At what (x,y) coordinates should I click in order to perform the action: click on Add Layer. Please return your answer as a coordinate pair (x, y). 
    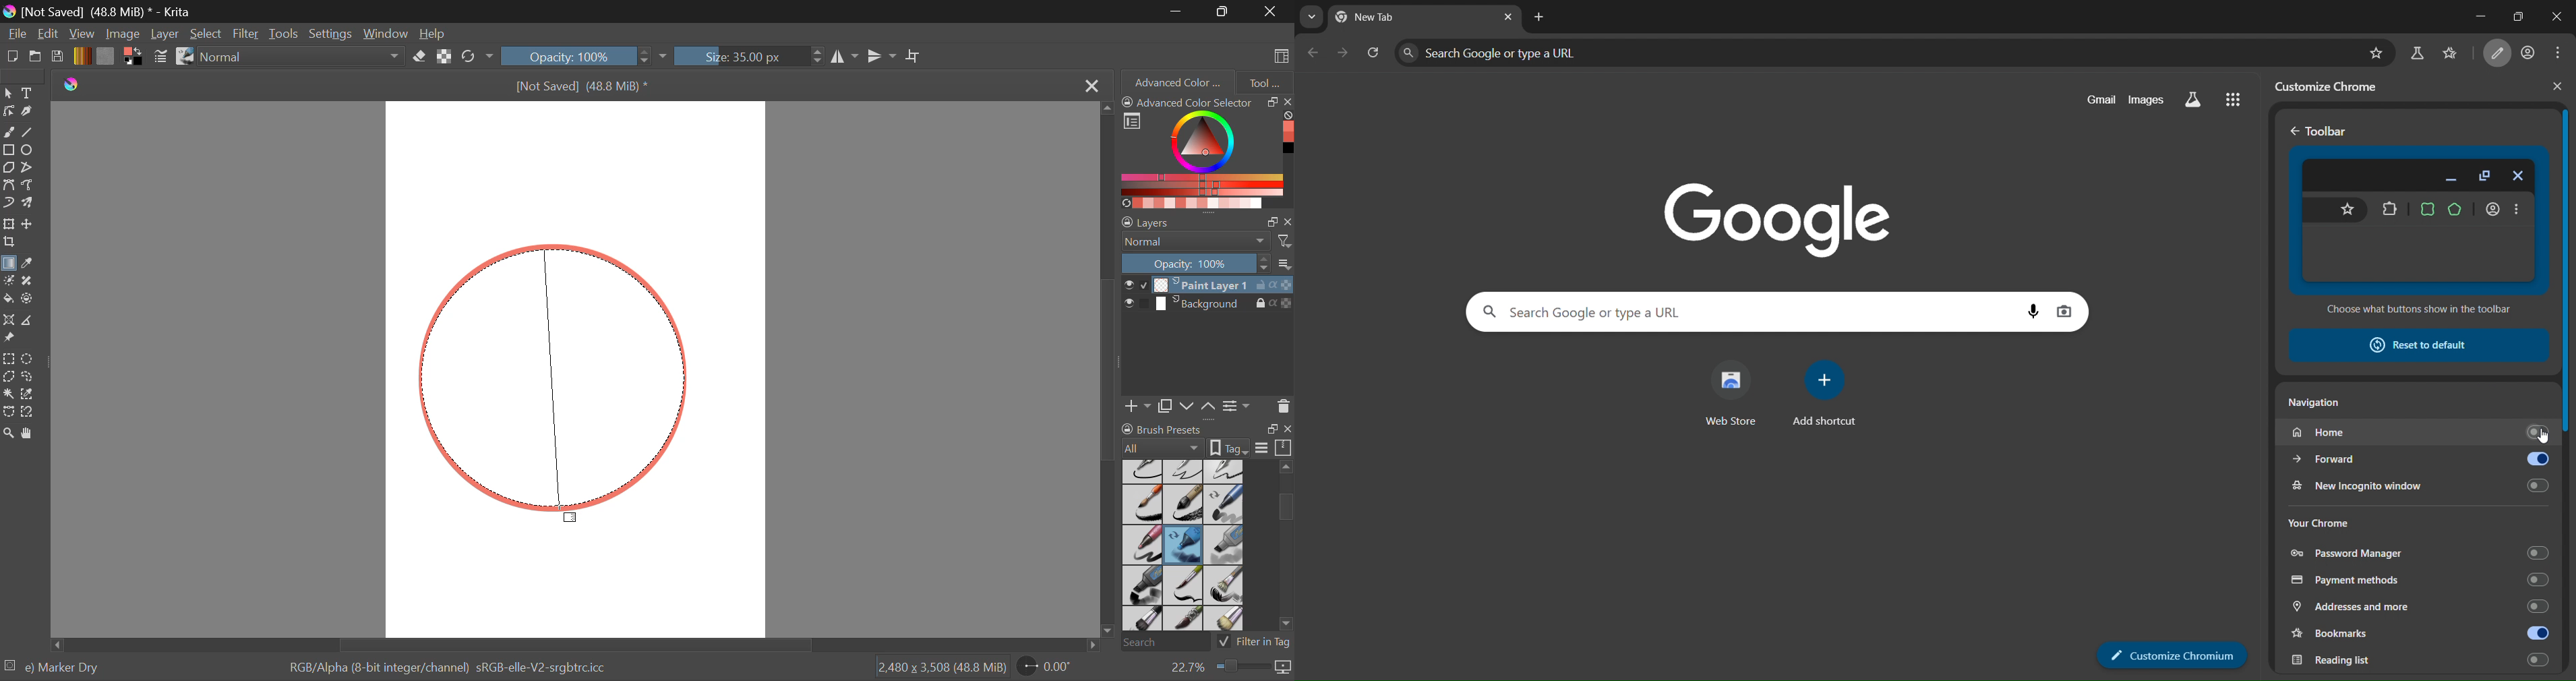
    Looking at the image, I should click on (1138, 405).